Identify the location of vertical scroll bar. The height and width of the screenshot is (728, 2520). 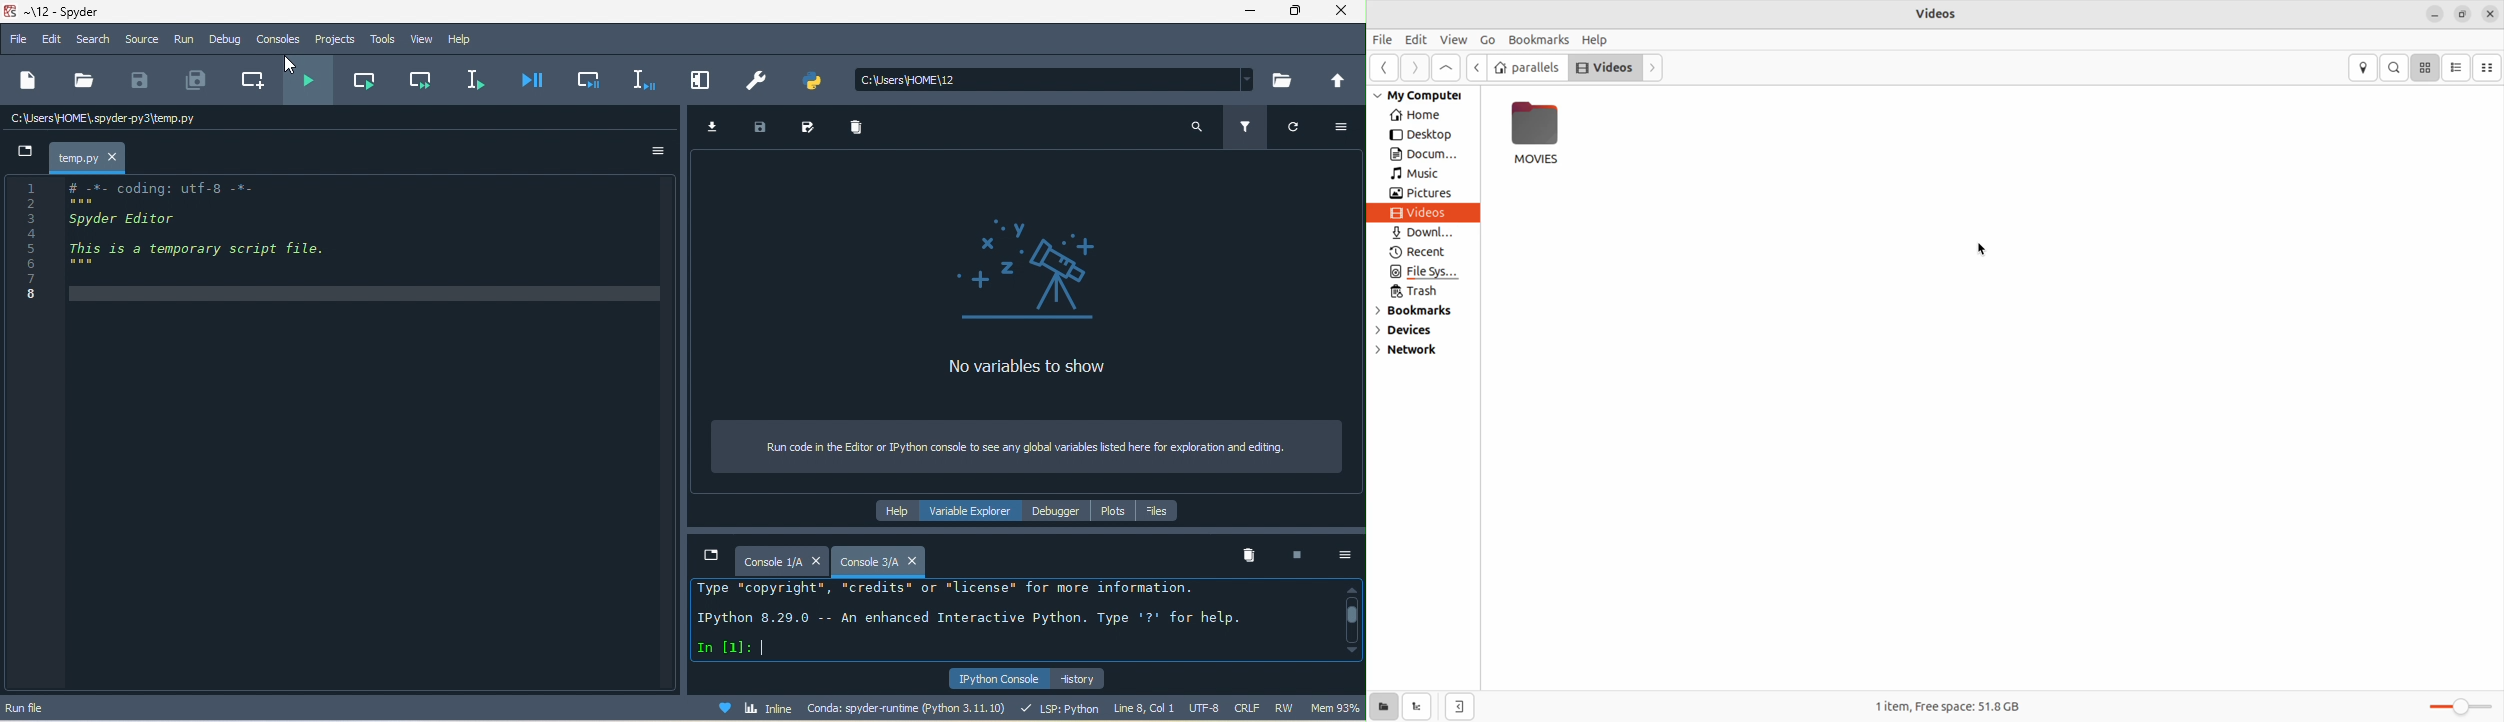
(1351, 617).